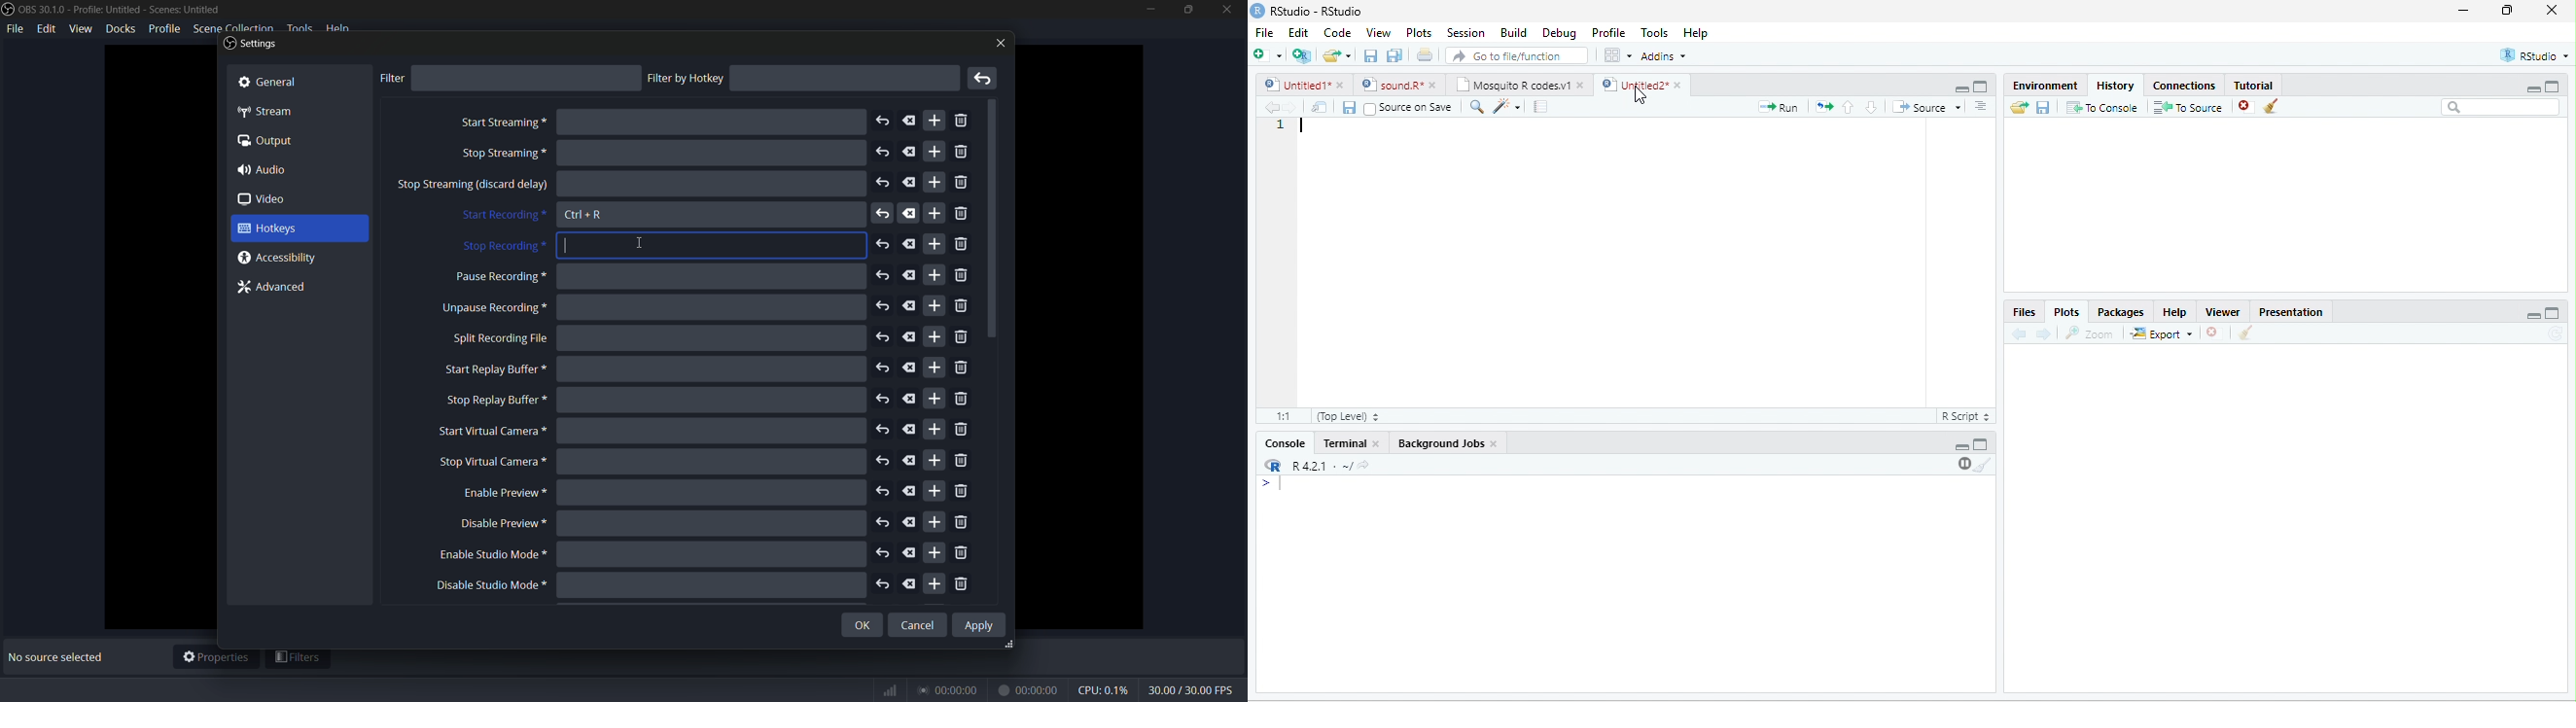 This screenshot has height=728, width=2576. I want to click on typing cursor, so click(1303, 125).